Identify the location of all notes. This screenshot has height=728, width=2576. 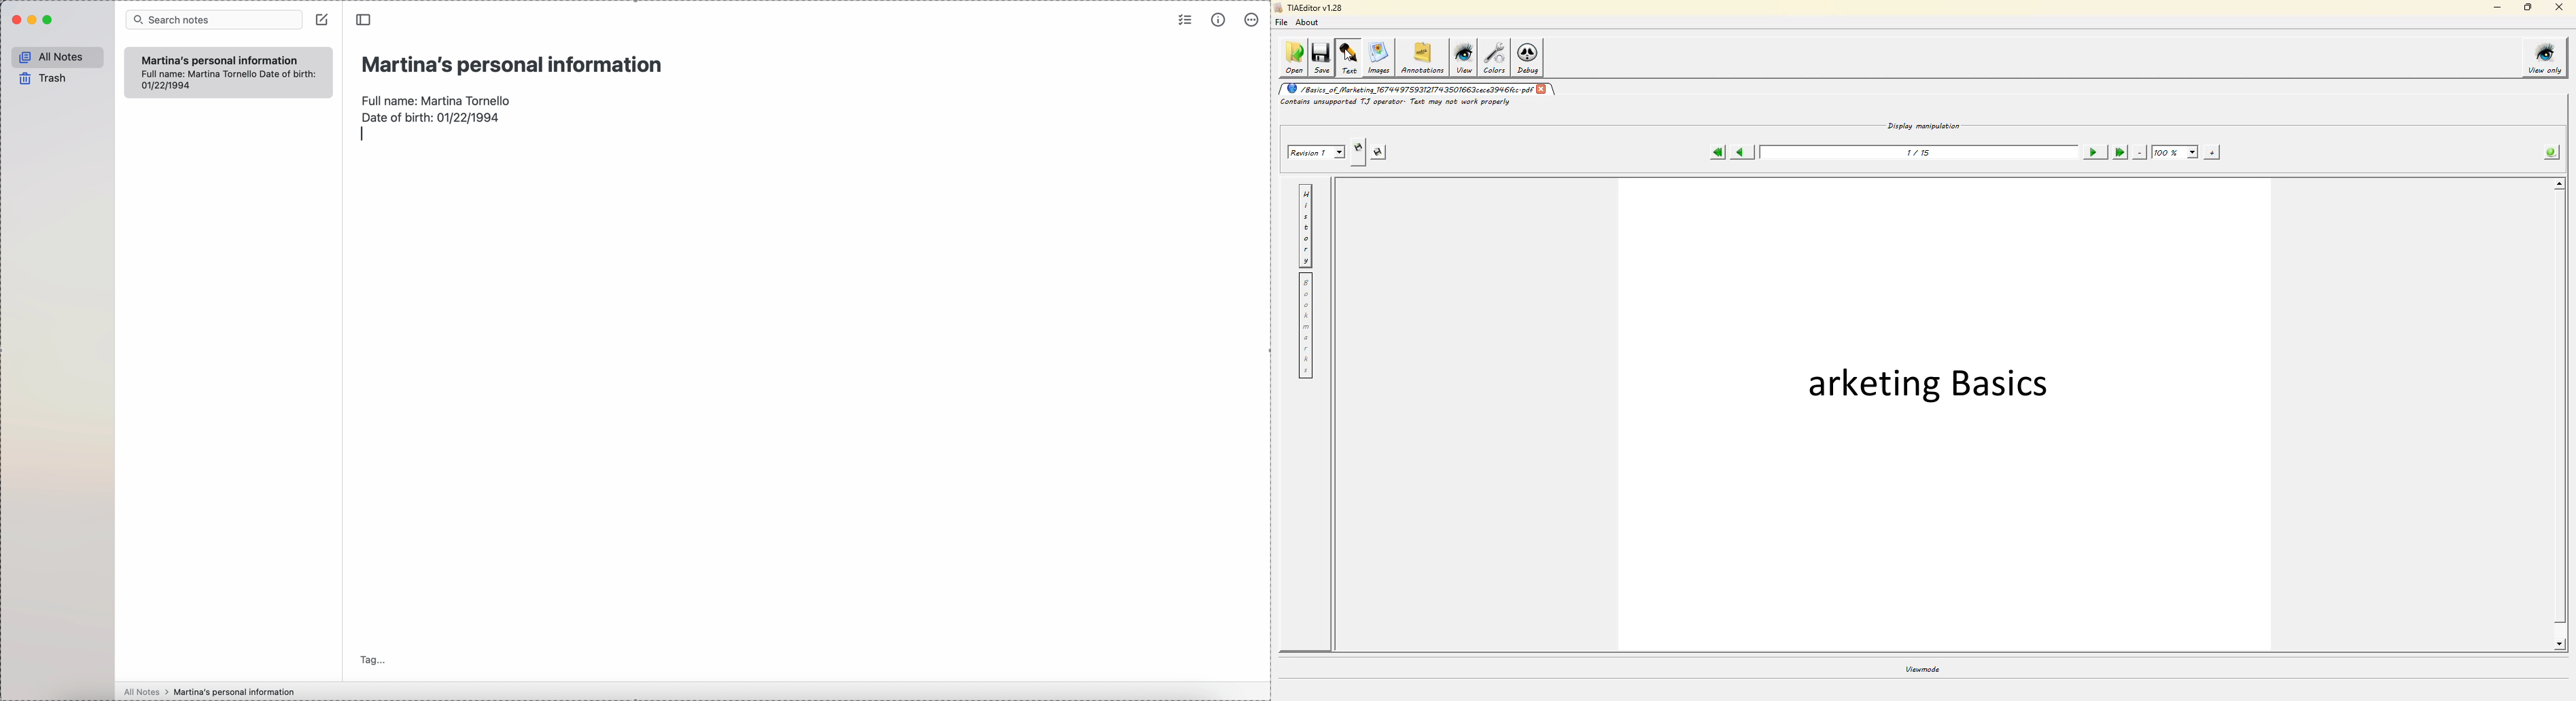
(56, 57).